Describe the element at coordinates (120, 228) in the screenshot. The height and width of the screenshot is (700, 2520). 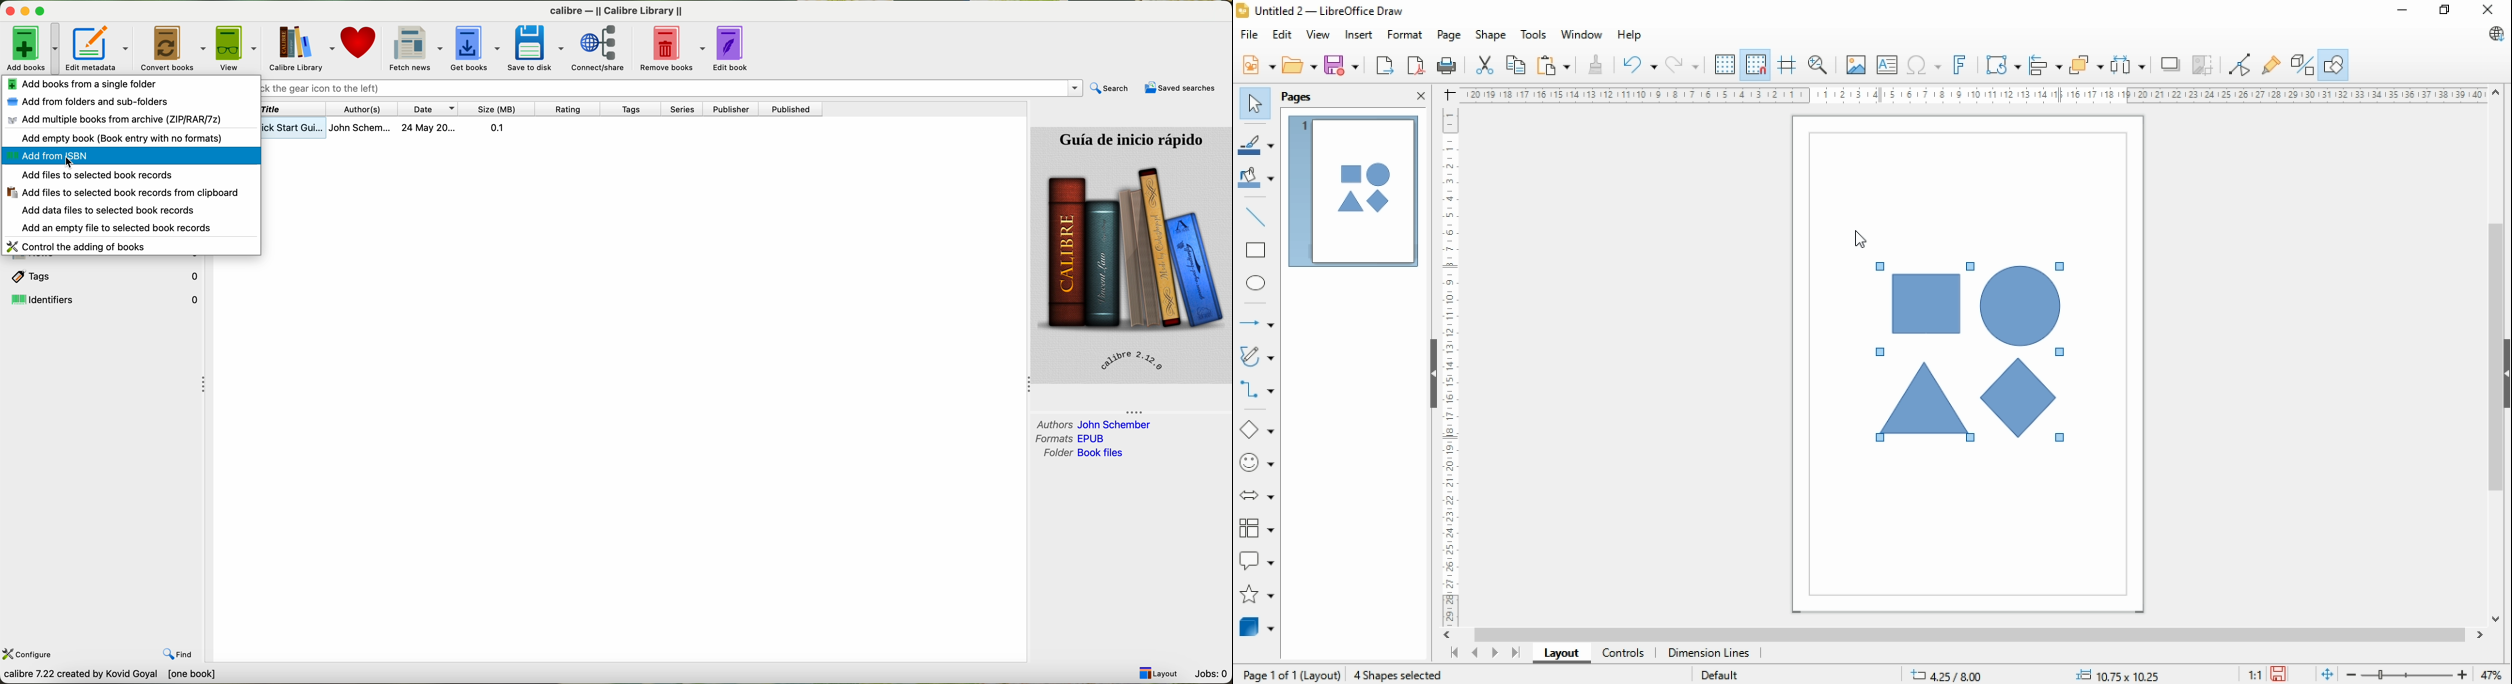
I see `add an empty file to selected book records` at that location.